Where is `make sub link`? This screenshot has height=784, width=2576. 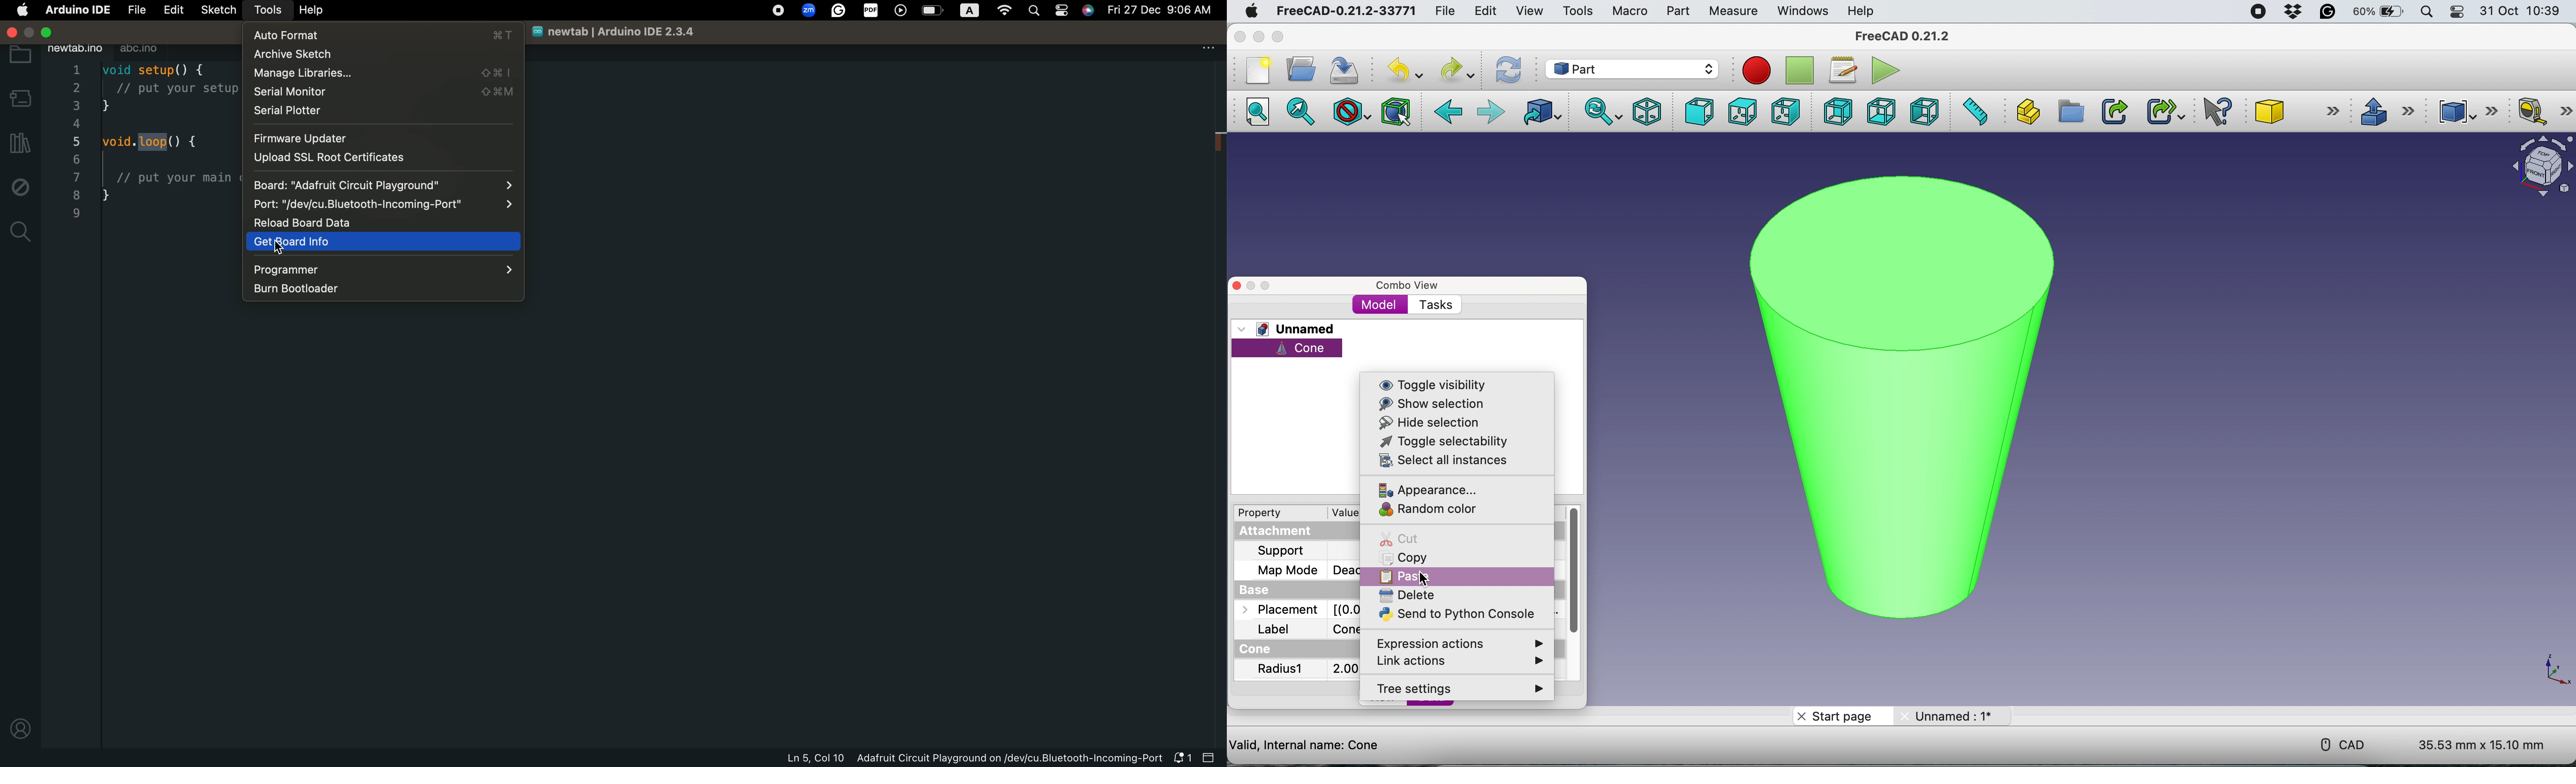
make sub link is located at coordinates (2164, 111).